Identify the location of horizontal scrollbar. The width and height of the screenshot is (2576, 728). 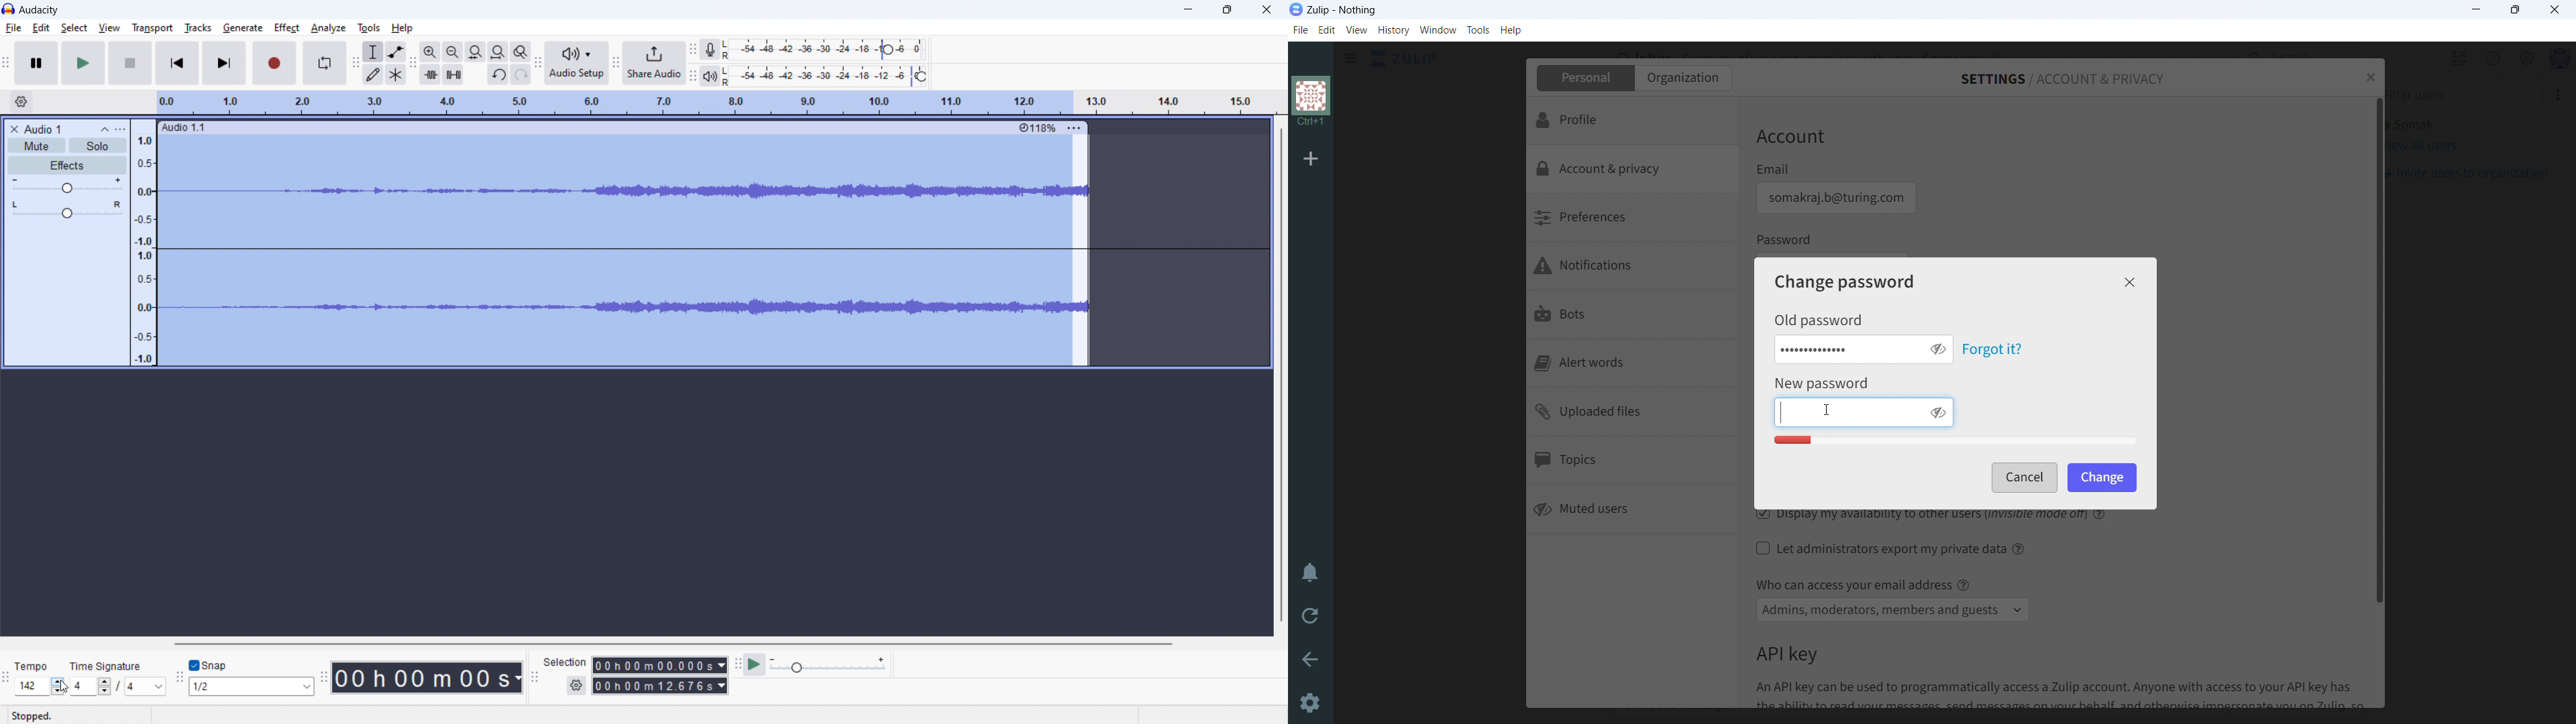
(678, 644).